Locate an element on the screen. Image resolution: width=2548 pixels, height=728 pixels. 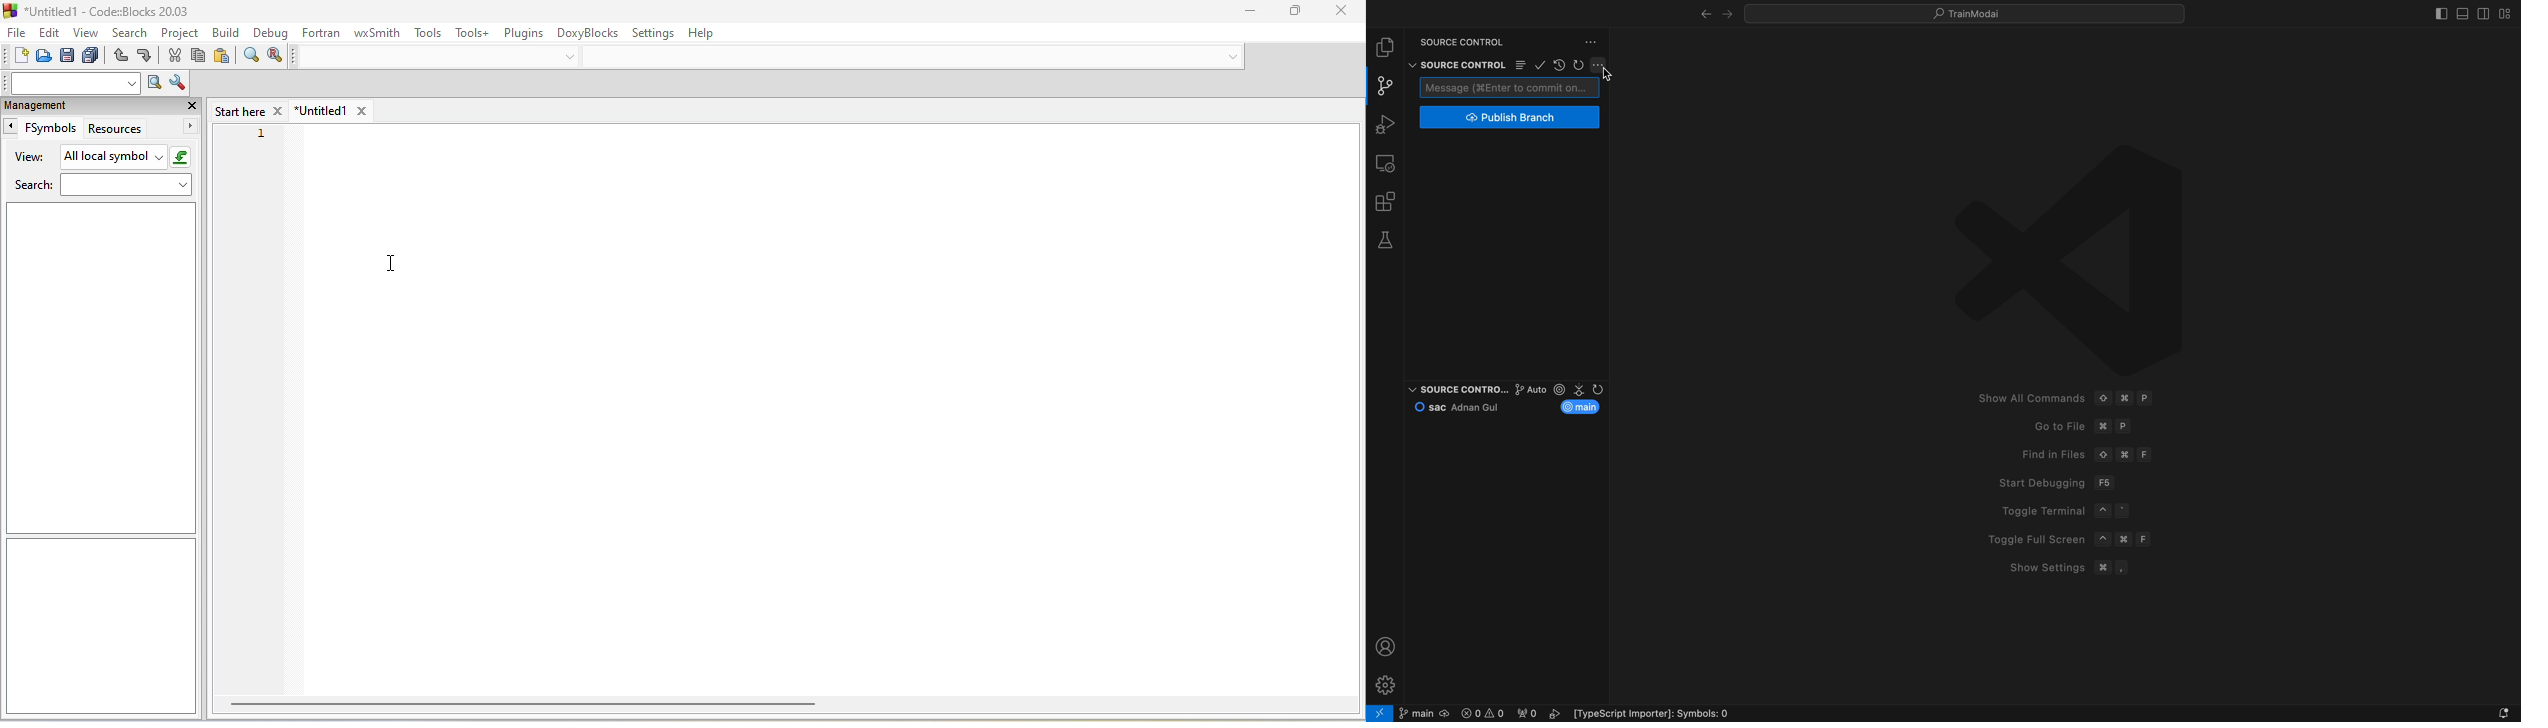
maximize is located at coordinates (1289, 13).